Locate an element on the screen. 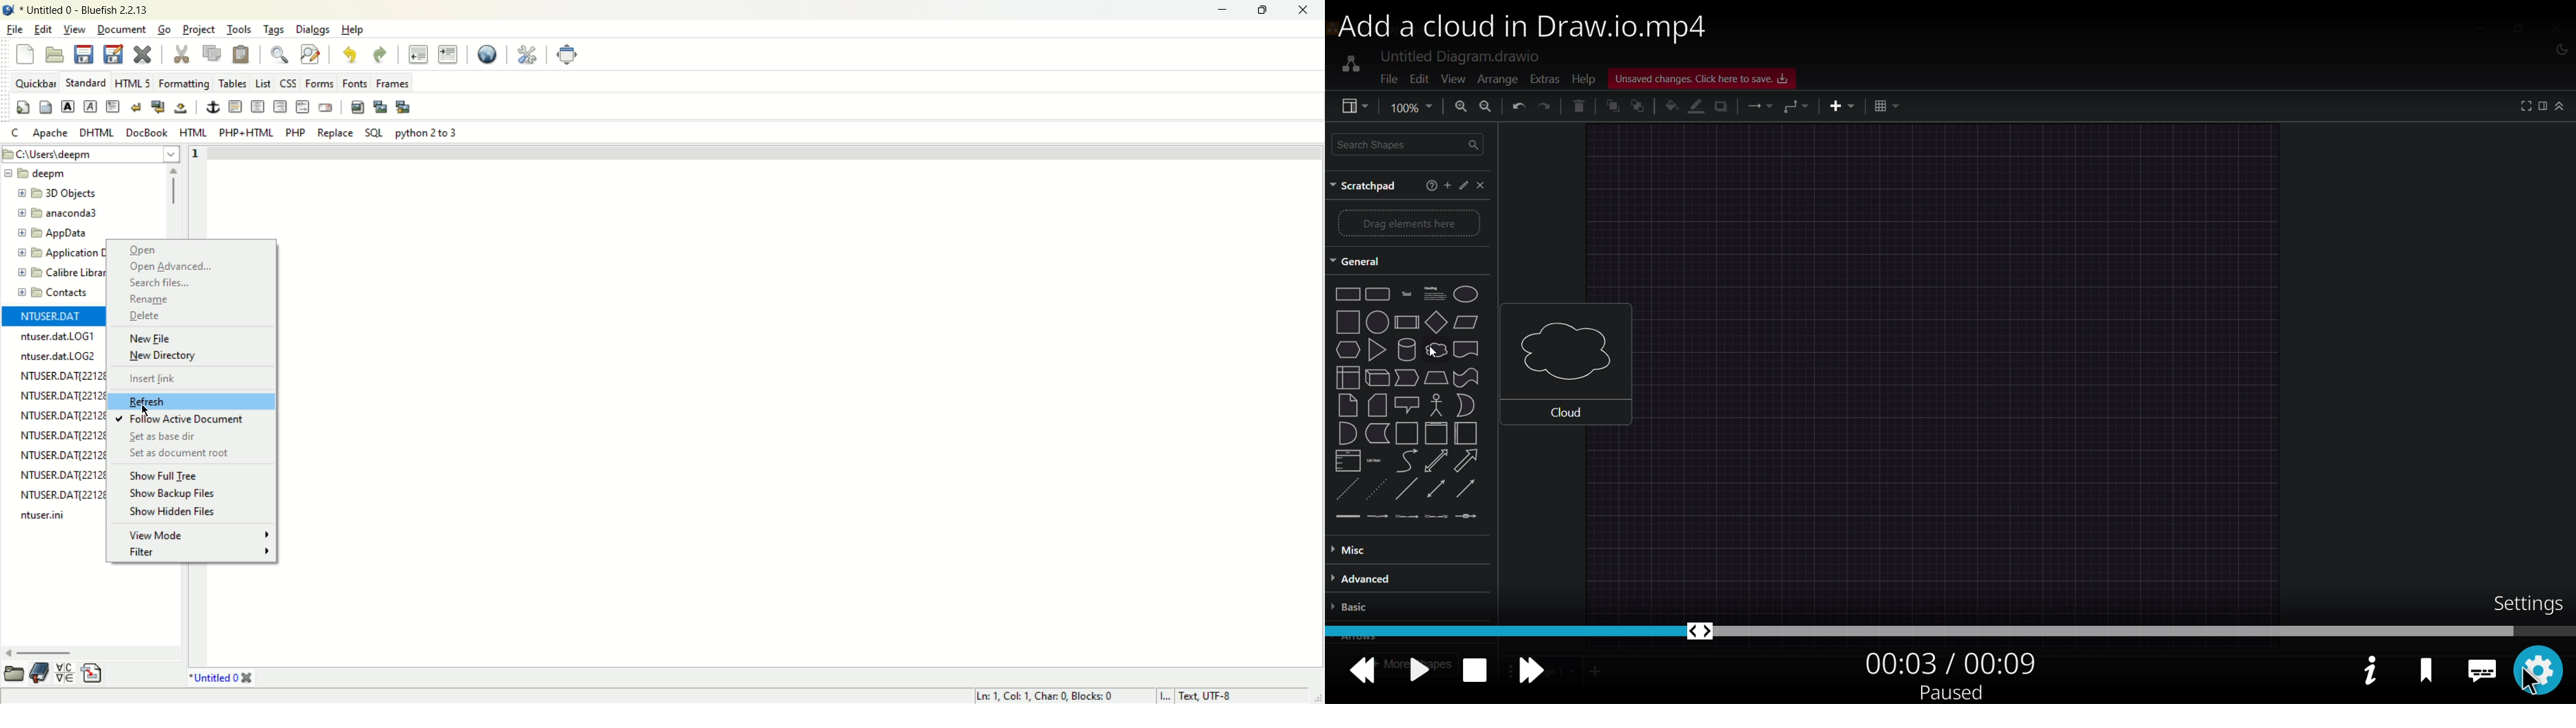 This screenshot has width=2576, height=728. DHTML is located at coordinates (97, 133).